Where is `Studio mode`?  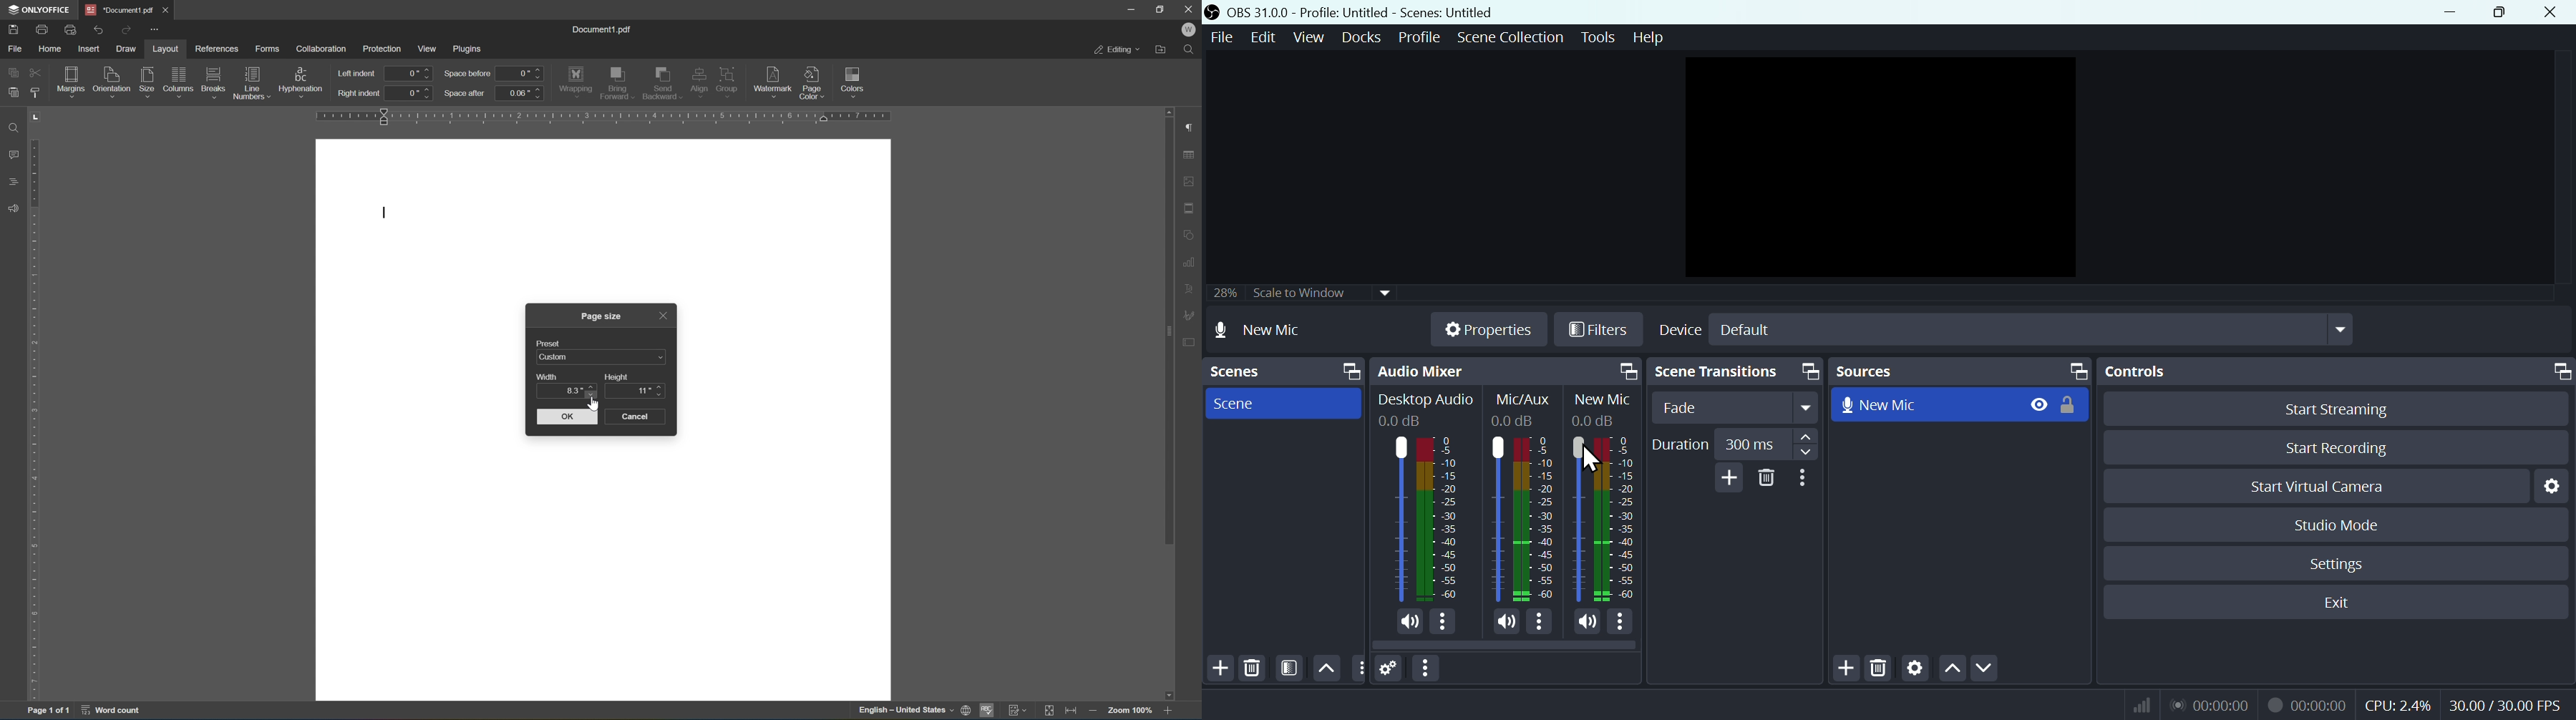 Studio mode is located at coordinates (2338, 525).